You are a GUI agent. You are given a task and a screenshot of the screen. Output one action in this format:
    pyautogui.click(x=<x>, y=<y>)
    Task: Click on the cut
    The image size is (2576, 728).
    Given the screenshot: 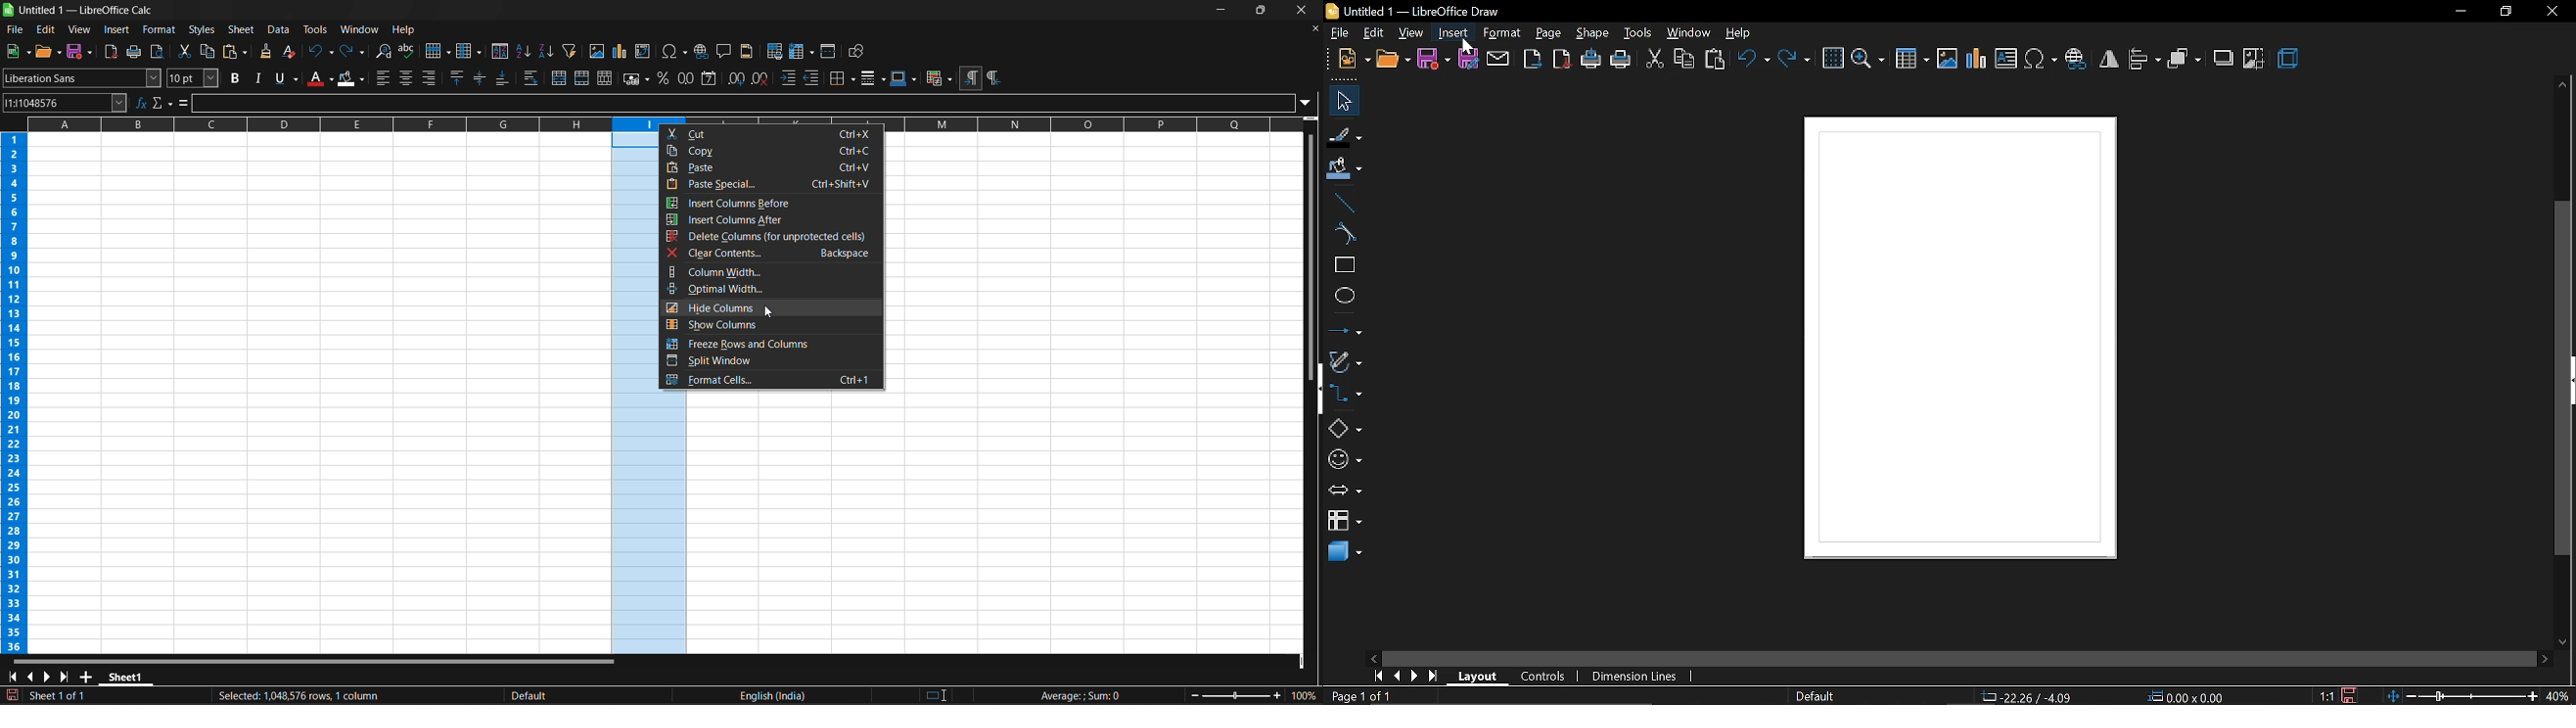 What is the action you would take?
    pyautogui.click(x=184, y=50)
    